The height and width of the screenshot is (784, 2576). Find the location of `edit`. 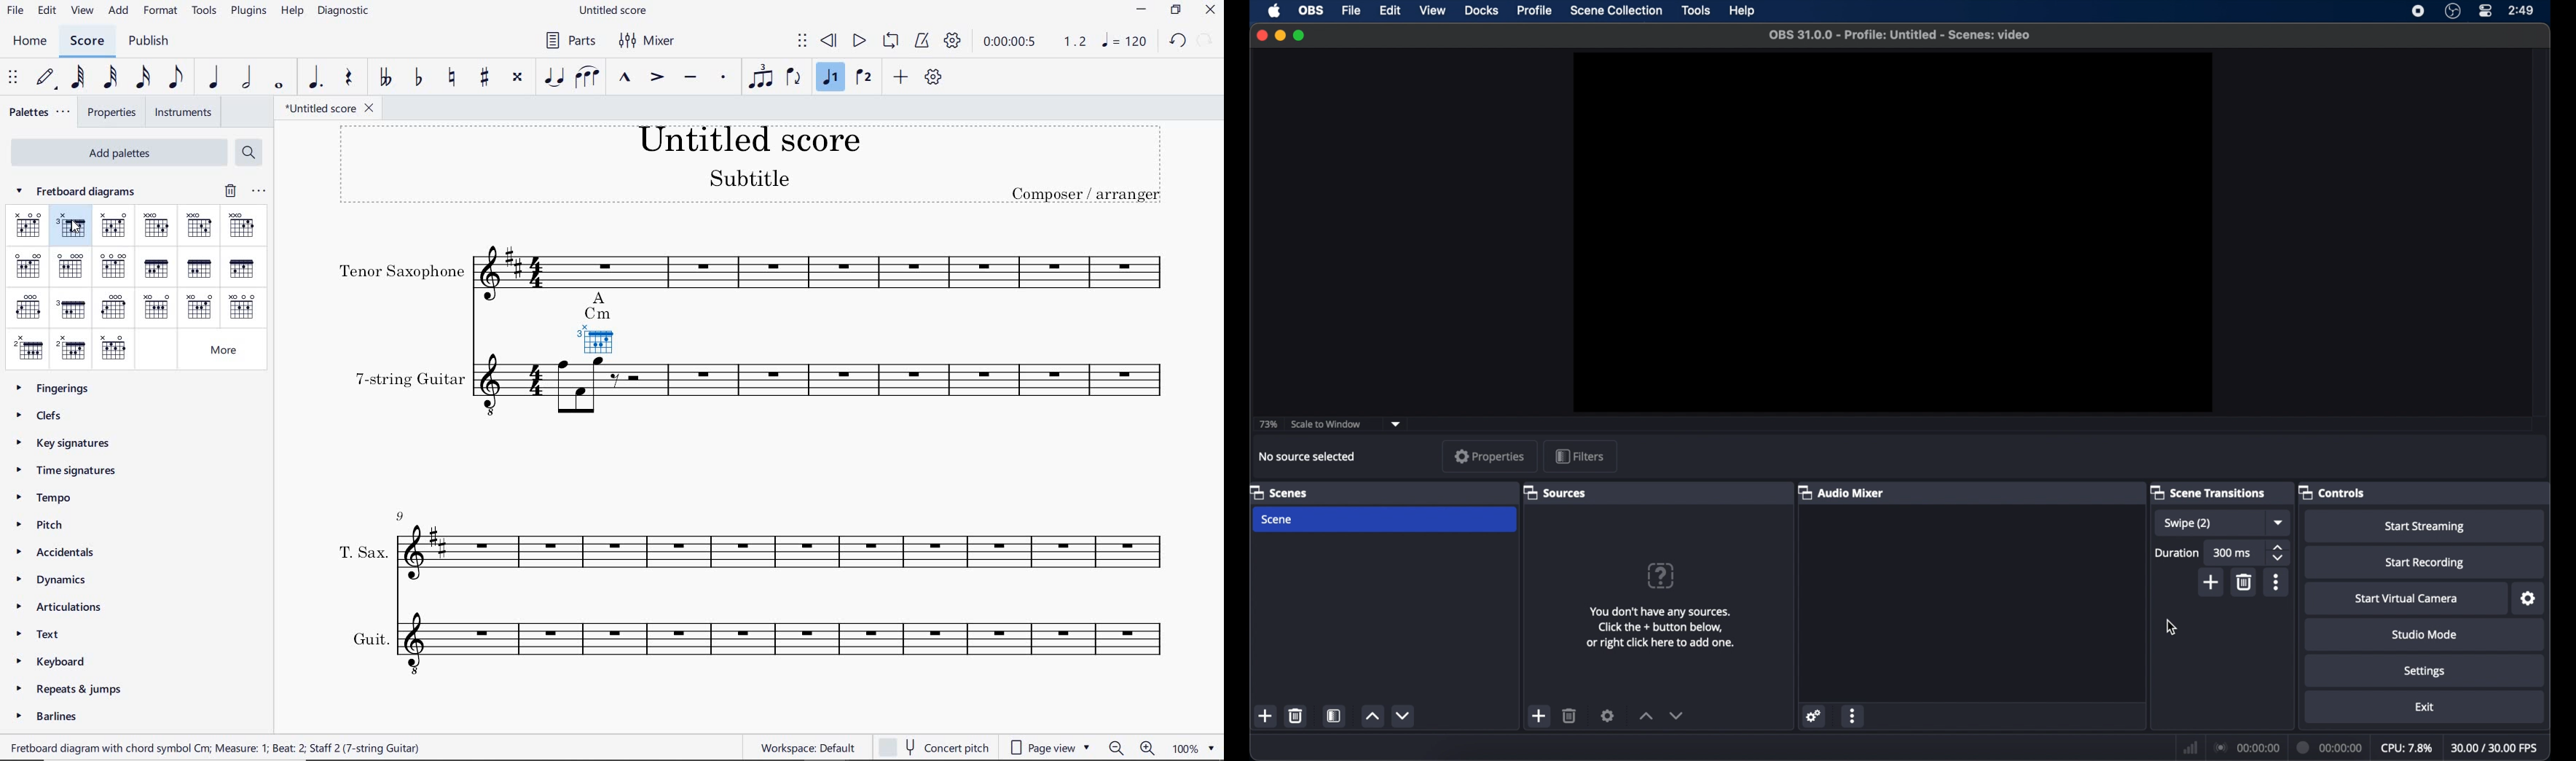

edit is located at coordinates (1389, 11).